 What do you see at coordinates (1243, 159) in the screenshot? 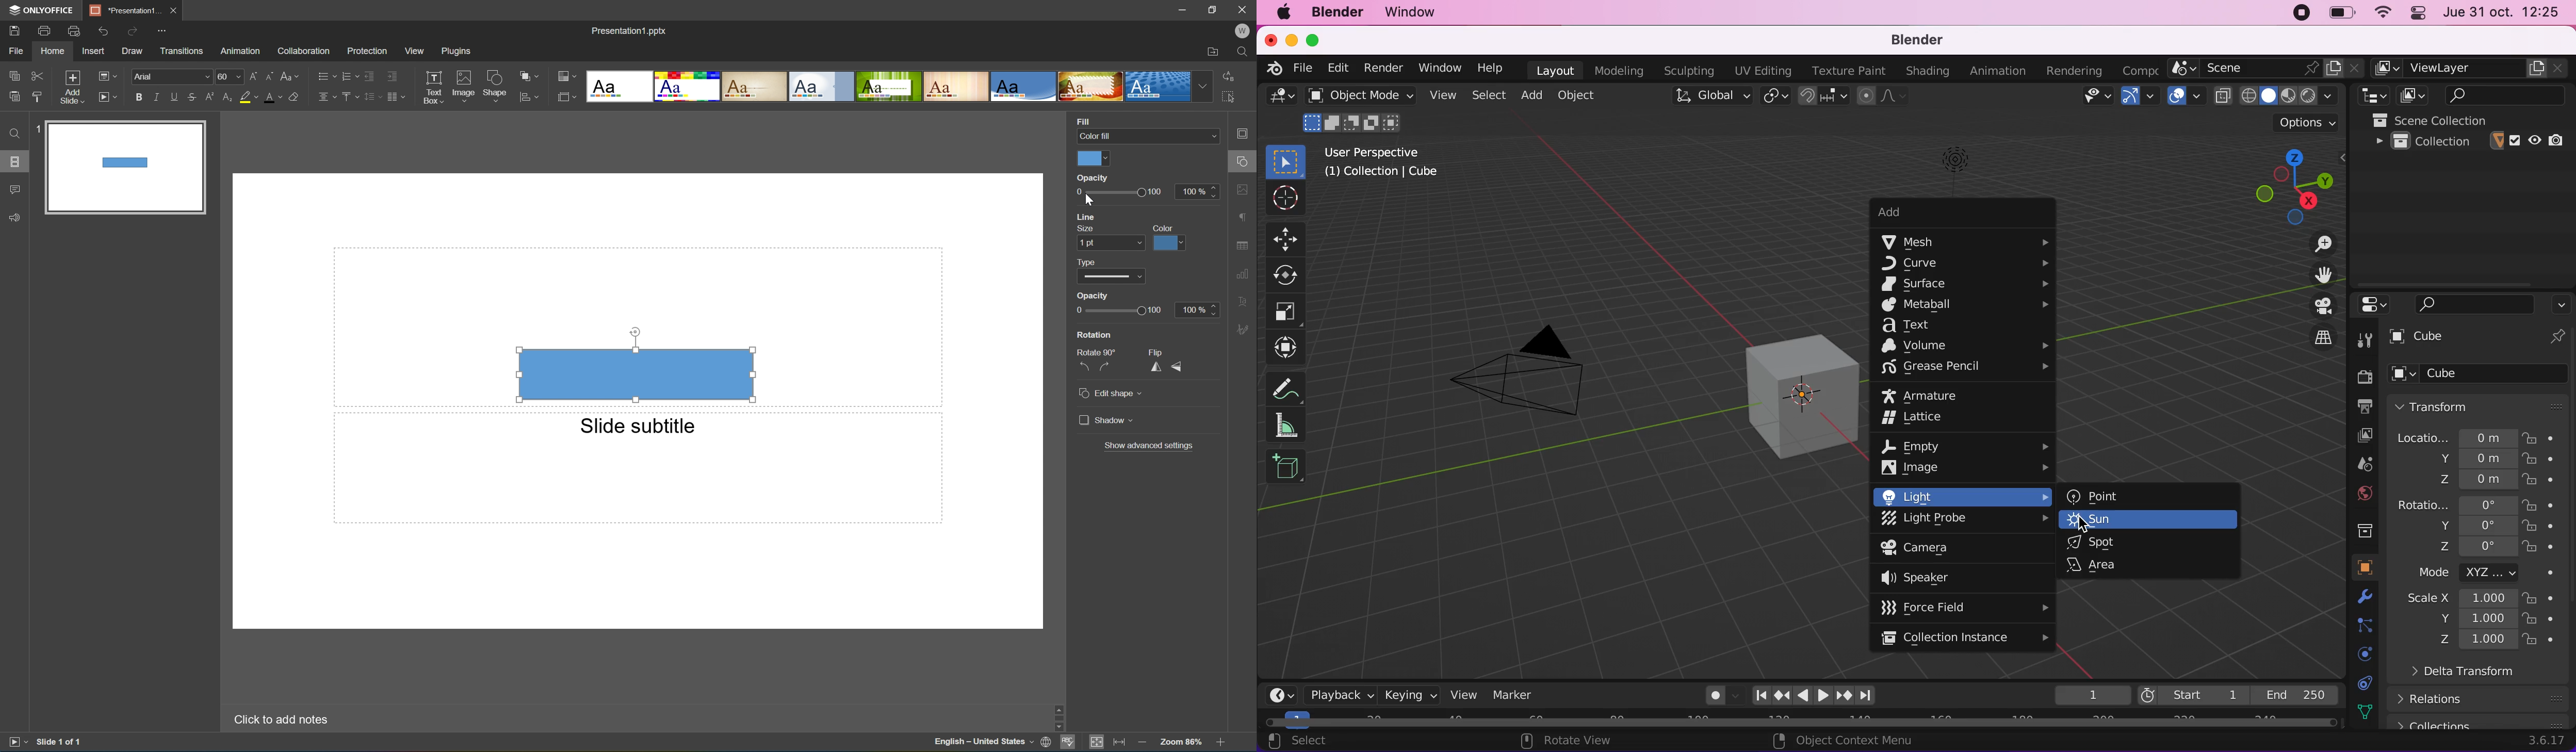
I see `shape settings` at bounding box center [1243, 159].